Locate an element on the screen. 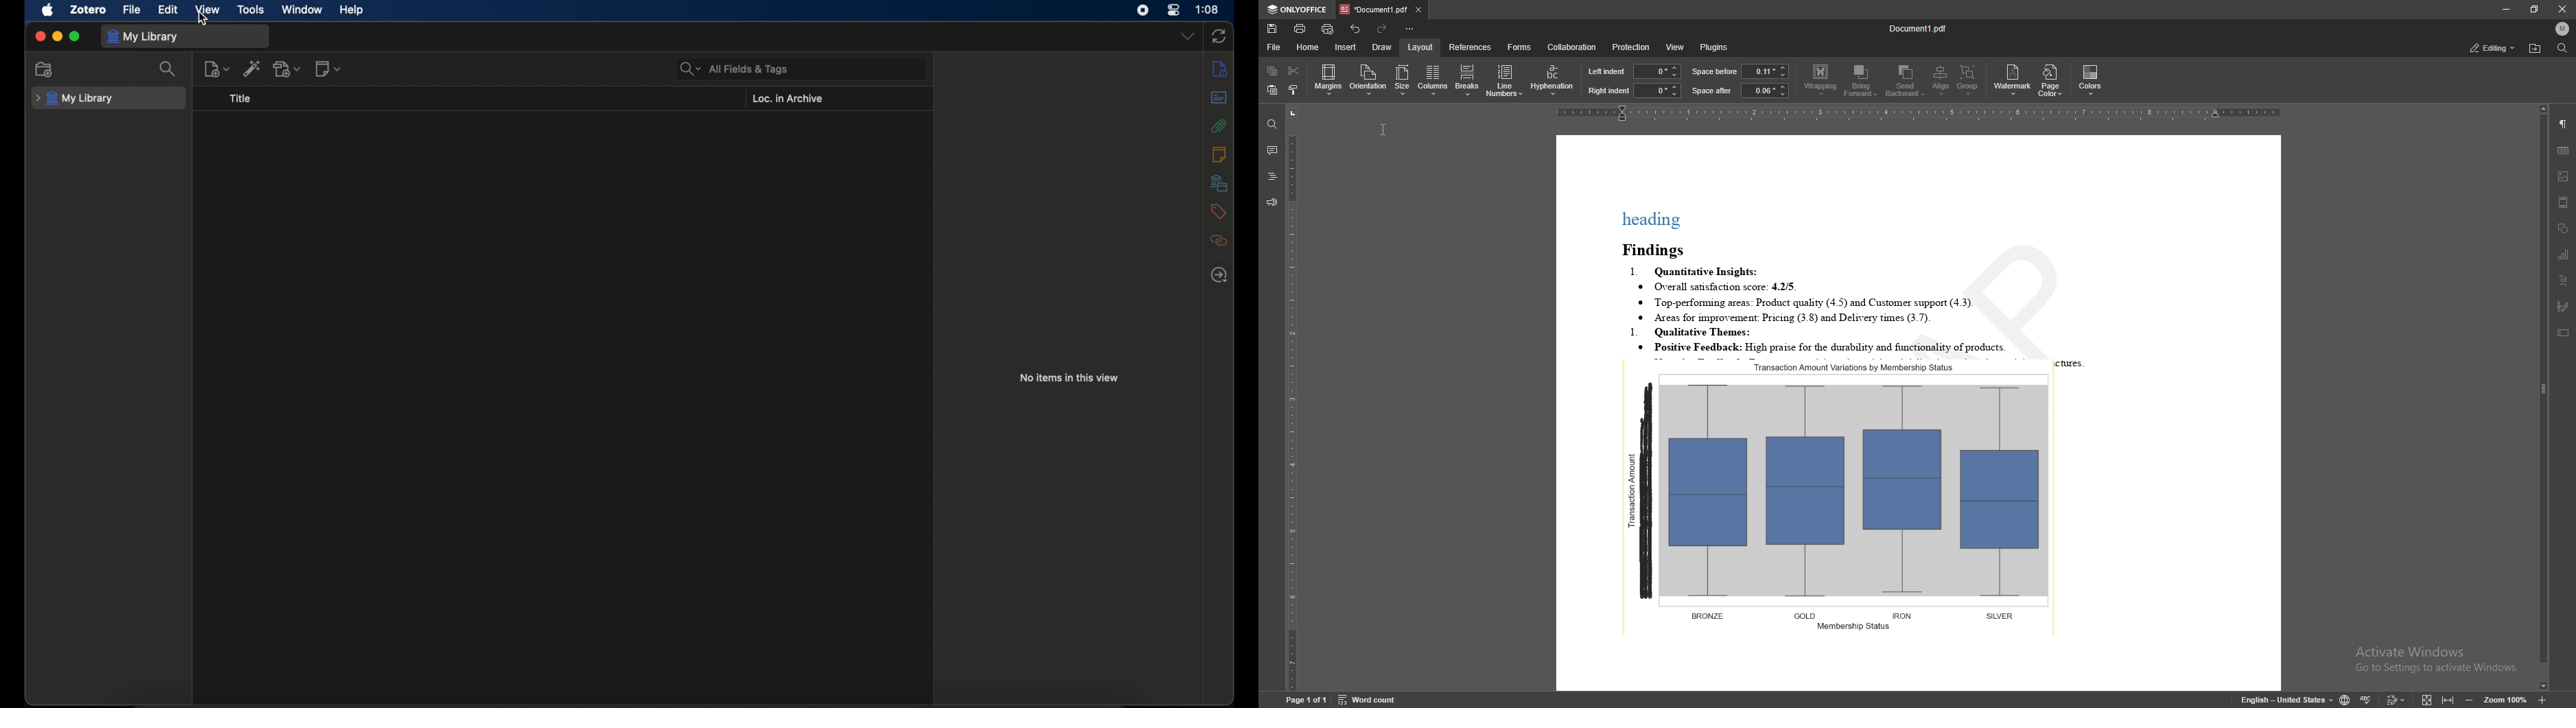 This screenshot has width=2576, height=728. dropdown is located at coordinates (1187, 37).